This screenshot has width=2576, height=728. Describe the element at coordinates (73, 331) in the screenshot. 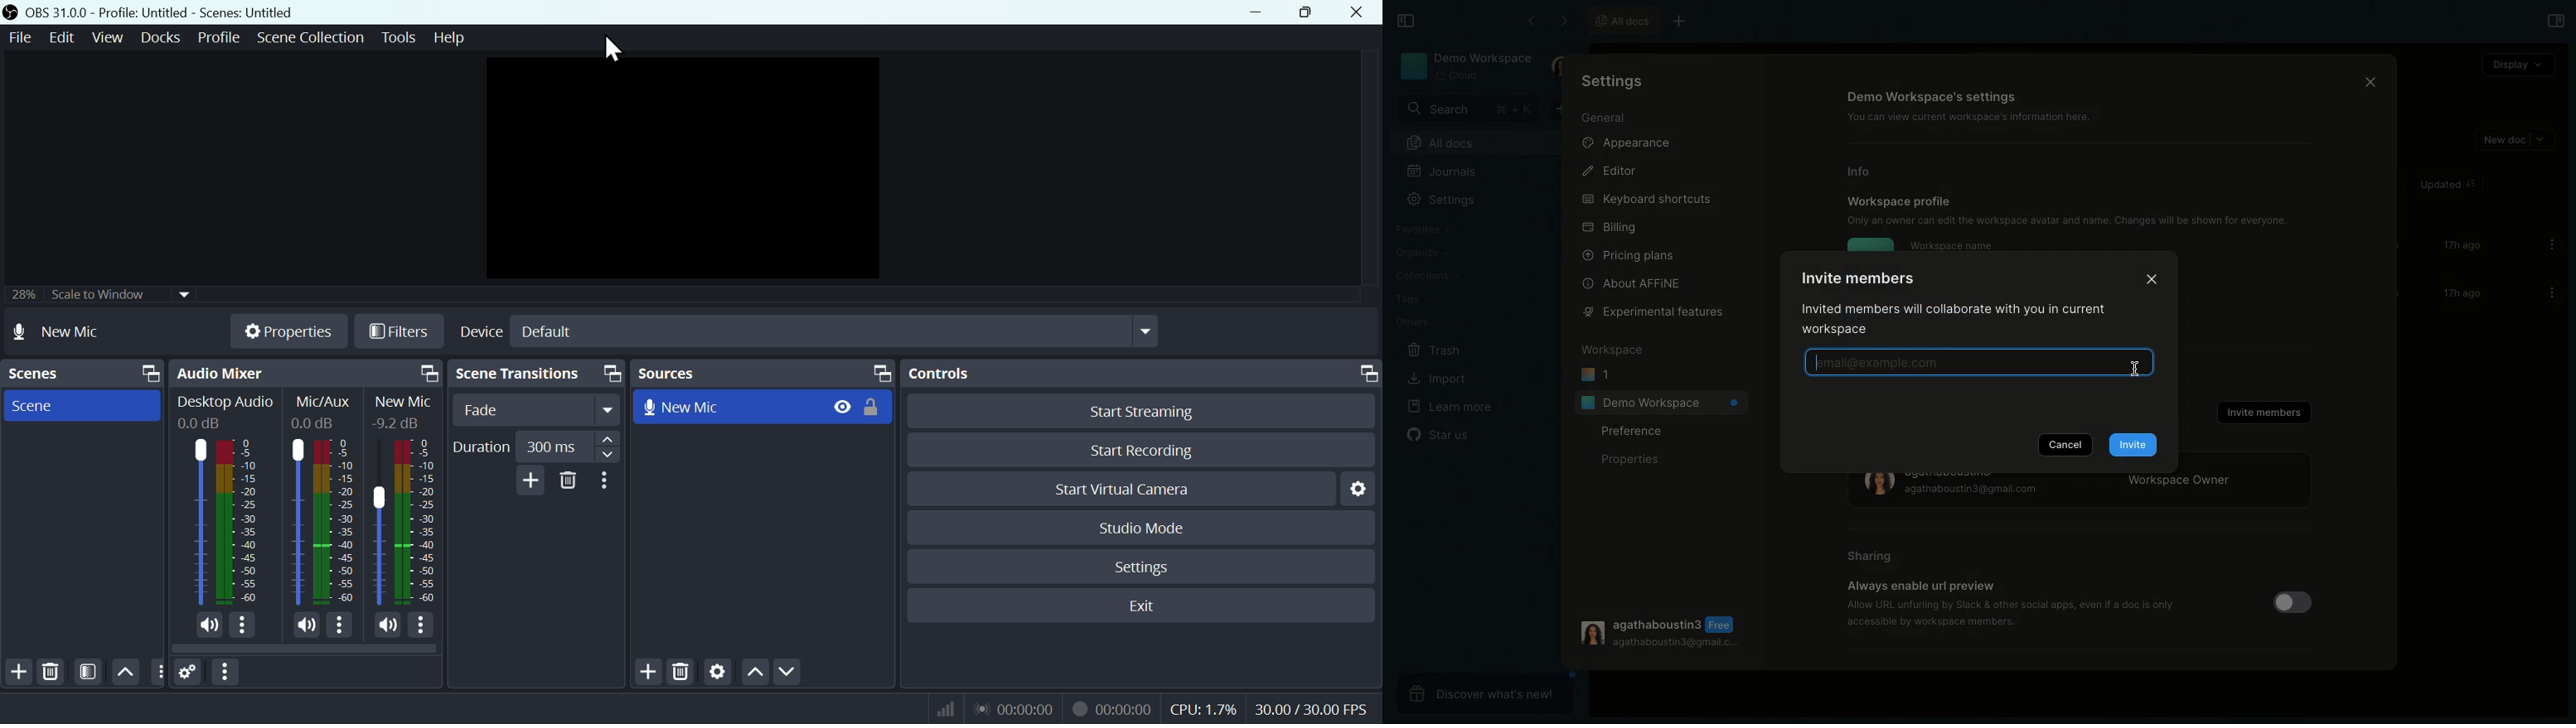

I see `No source selected` at that location.